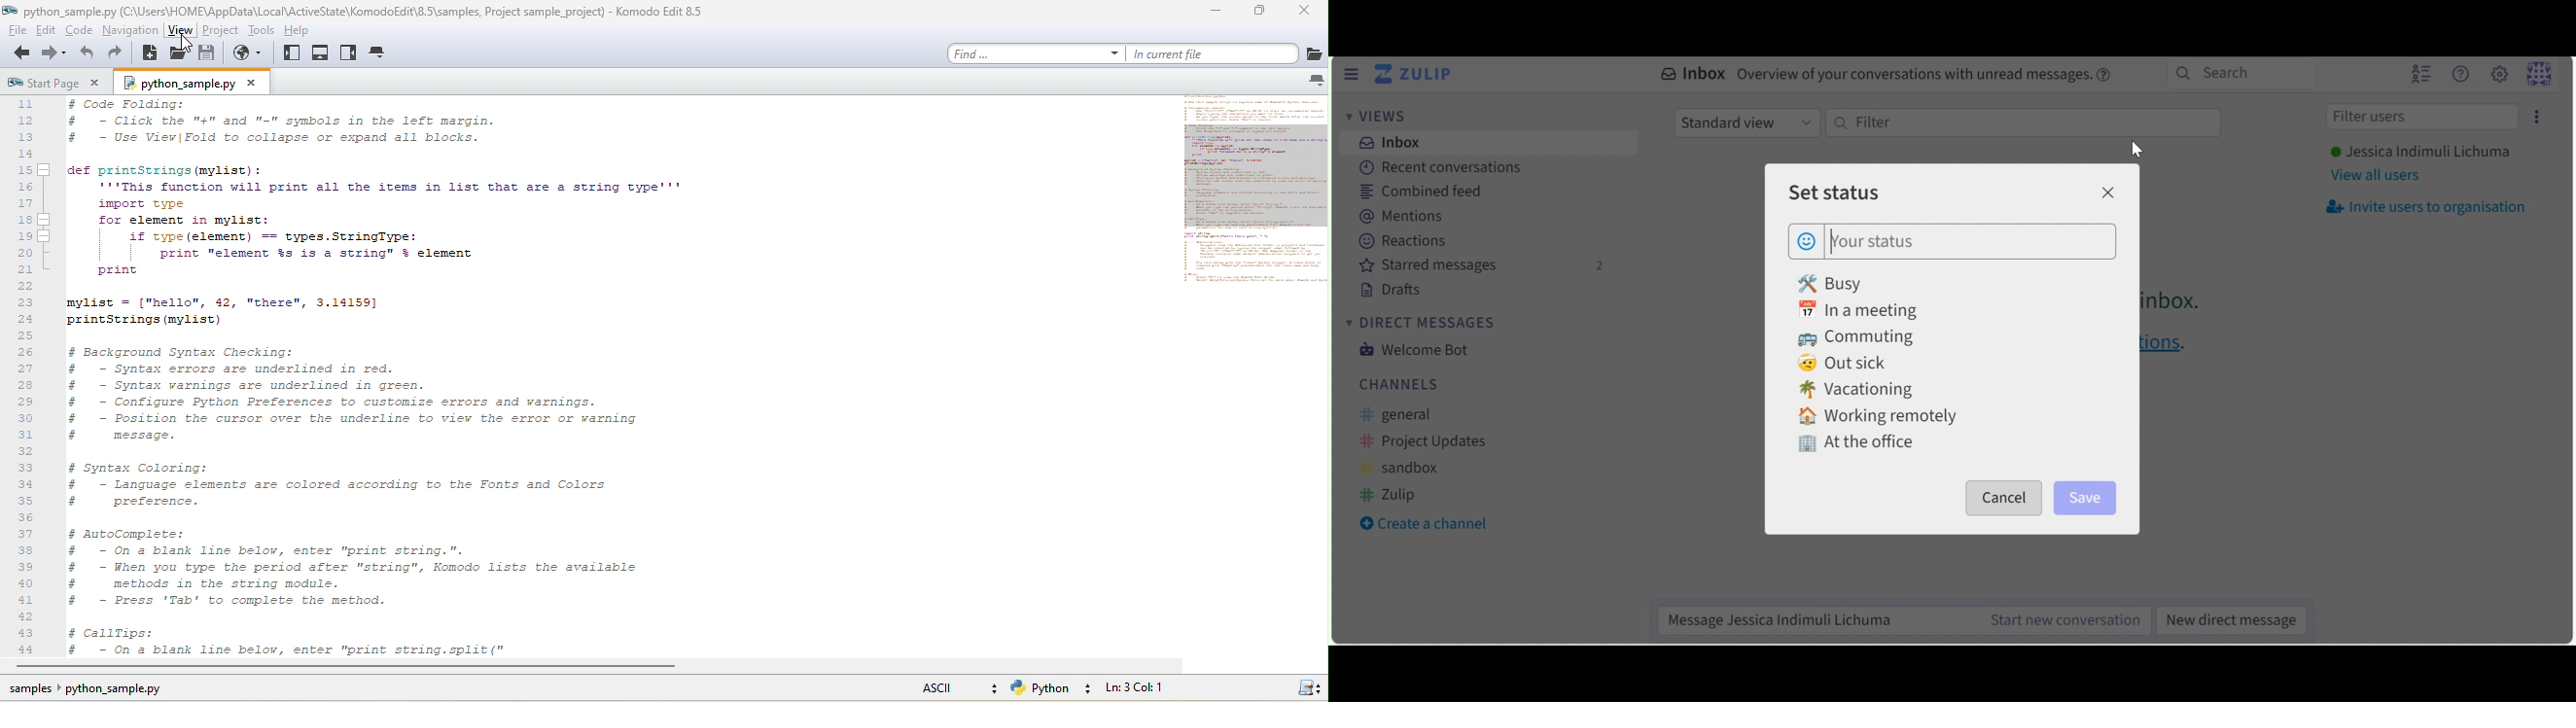  I want to click on Invite users to your organisation, so click(2425, 207).